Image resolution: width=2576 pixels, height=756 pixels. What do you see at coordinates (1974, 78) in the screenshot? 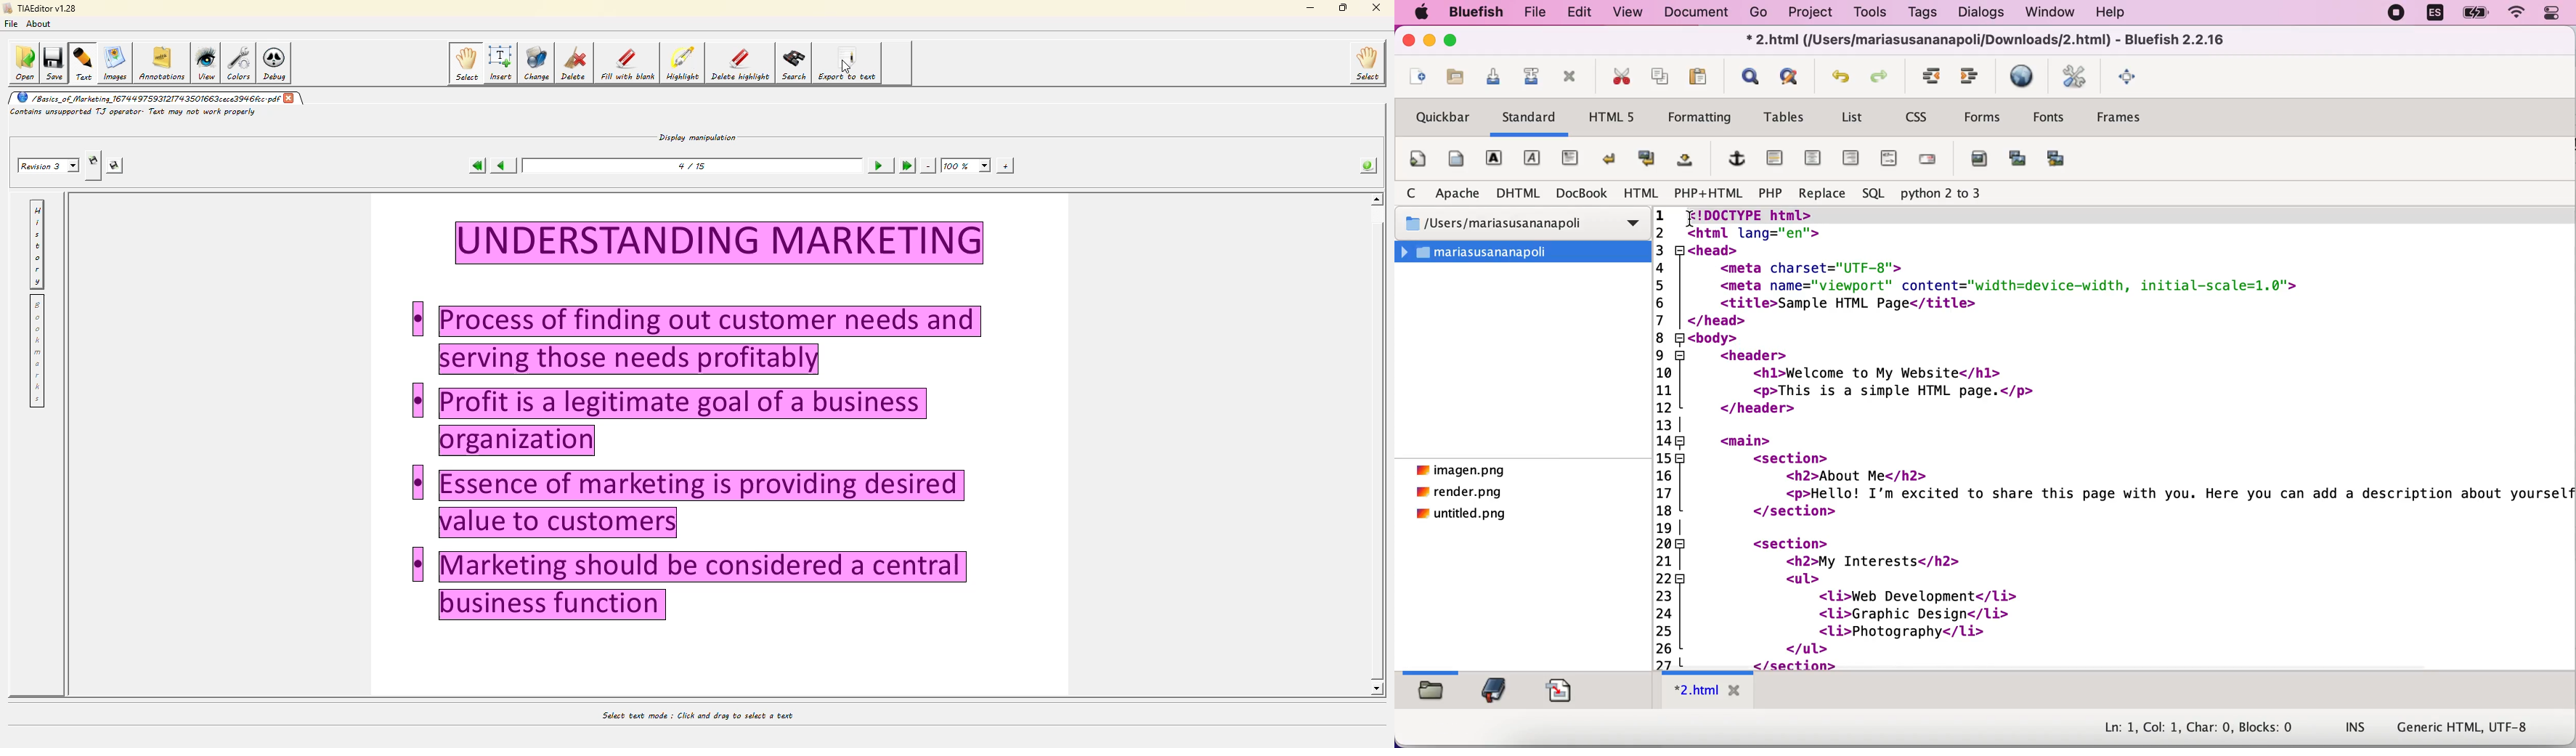
I see `indent` at bounding box center [1974, 78].